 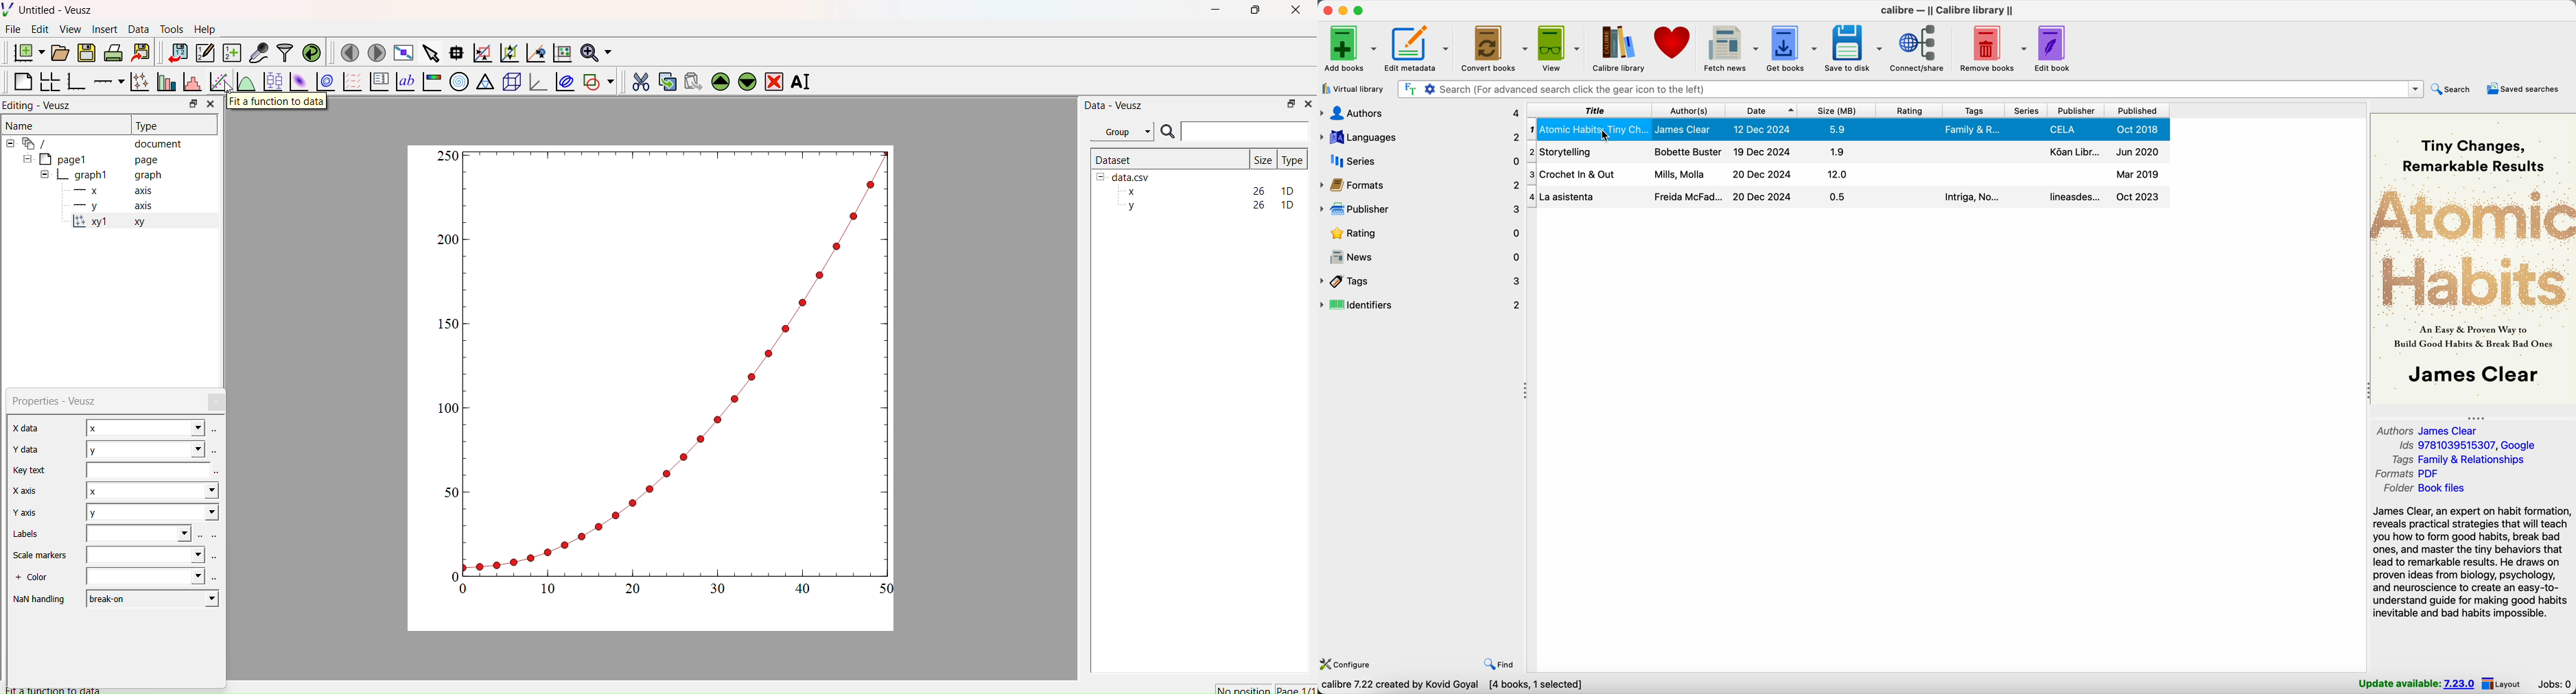 What do you see at coordinates (1889, 129) in the screenshot?
I see `Atomic Habits book details` at bounding box center [1889, 129].